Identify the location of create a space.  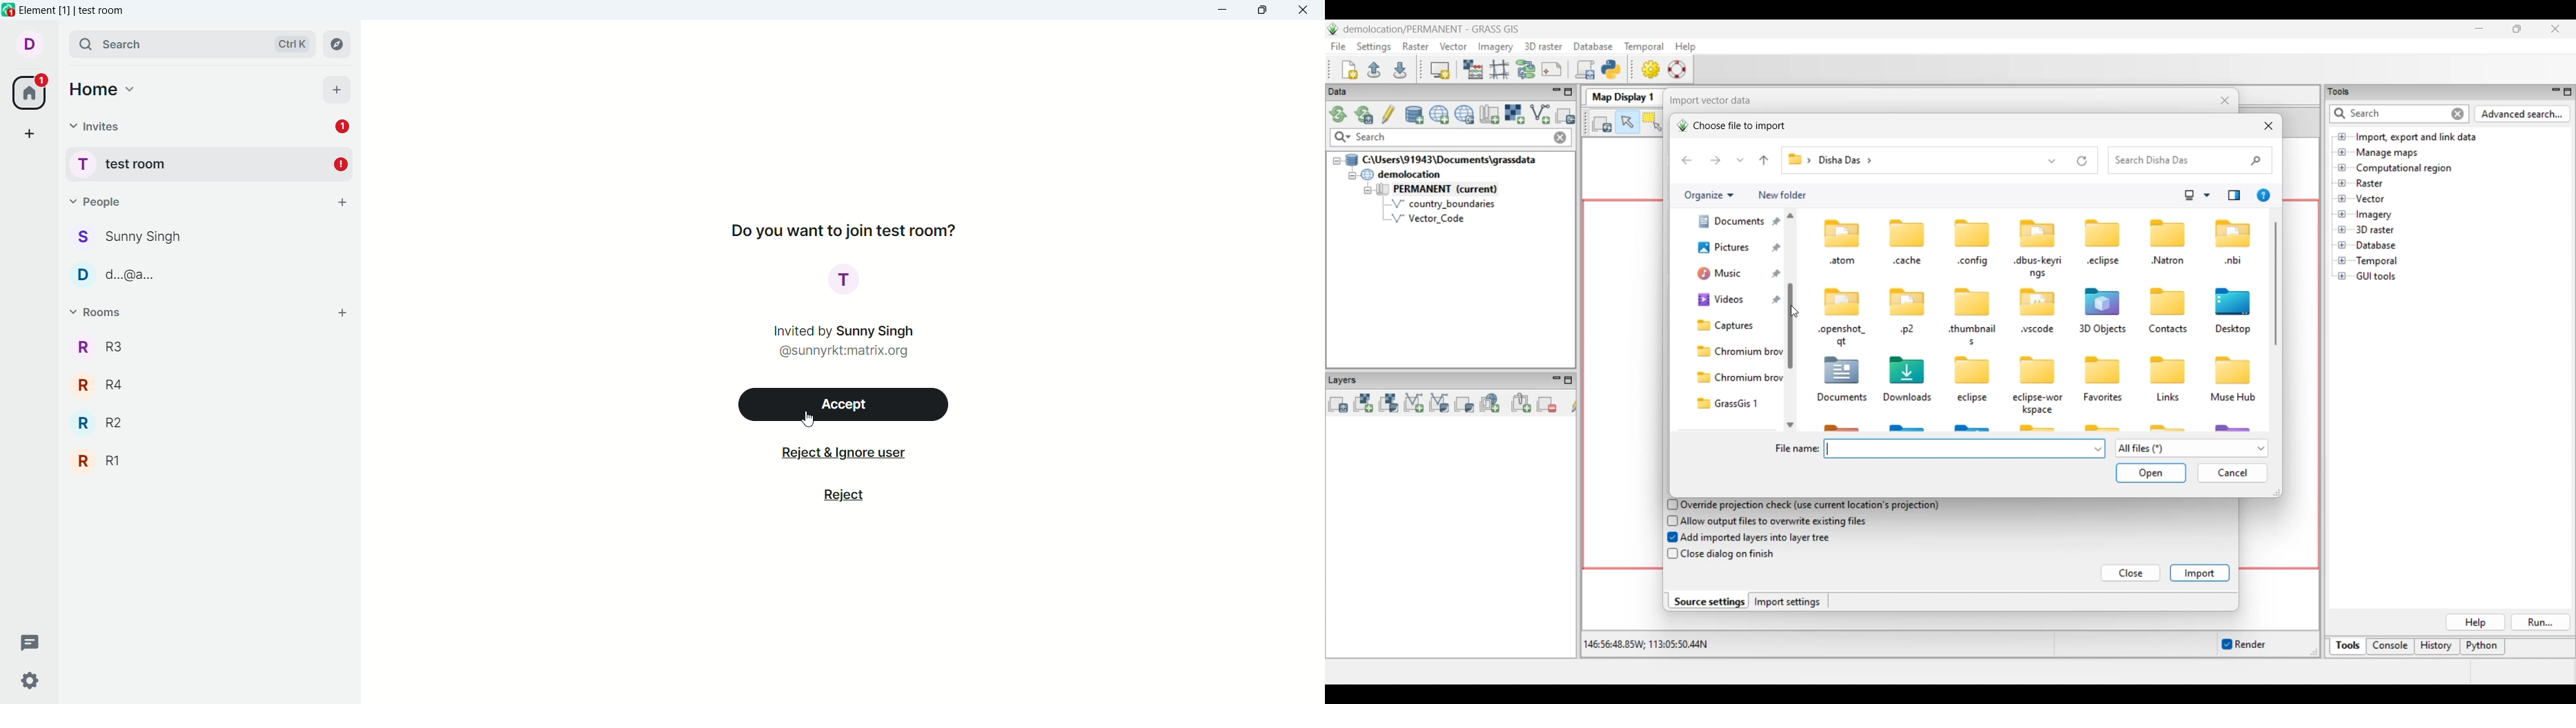
(30, 133).